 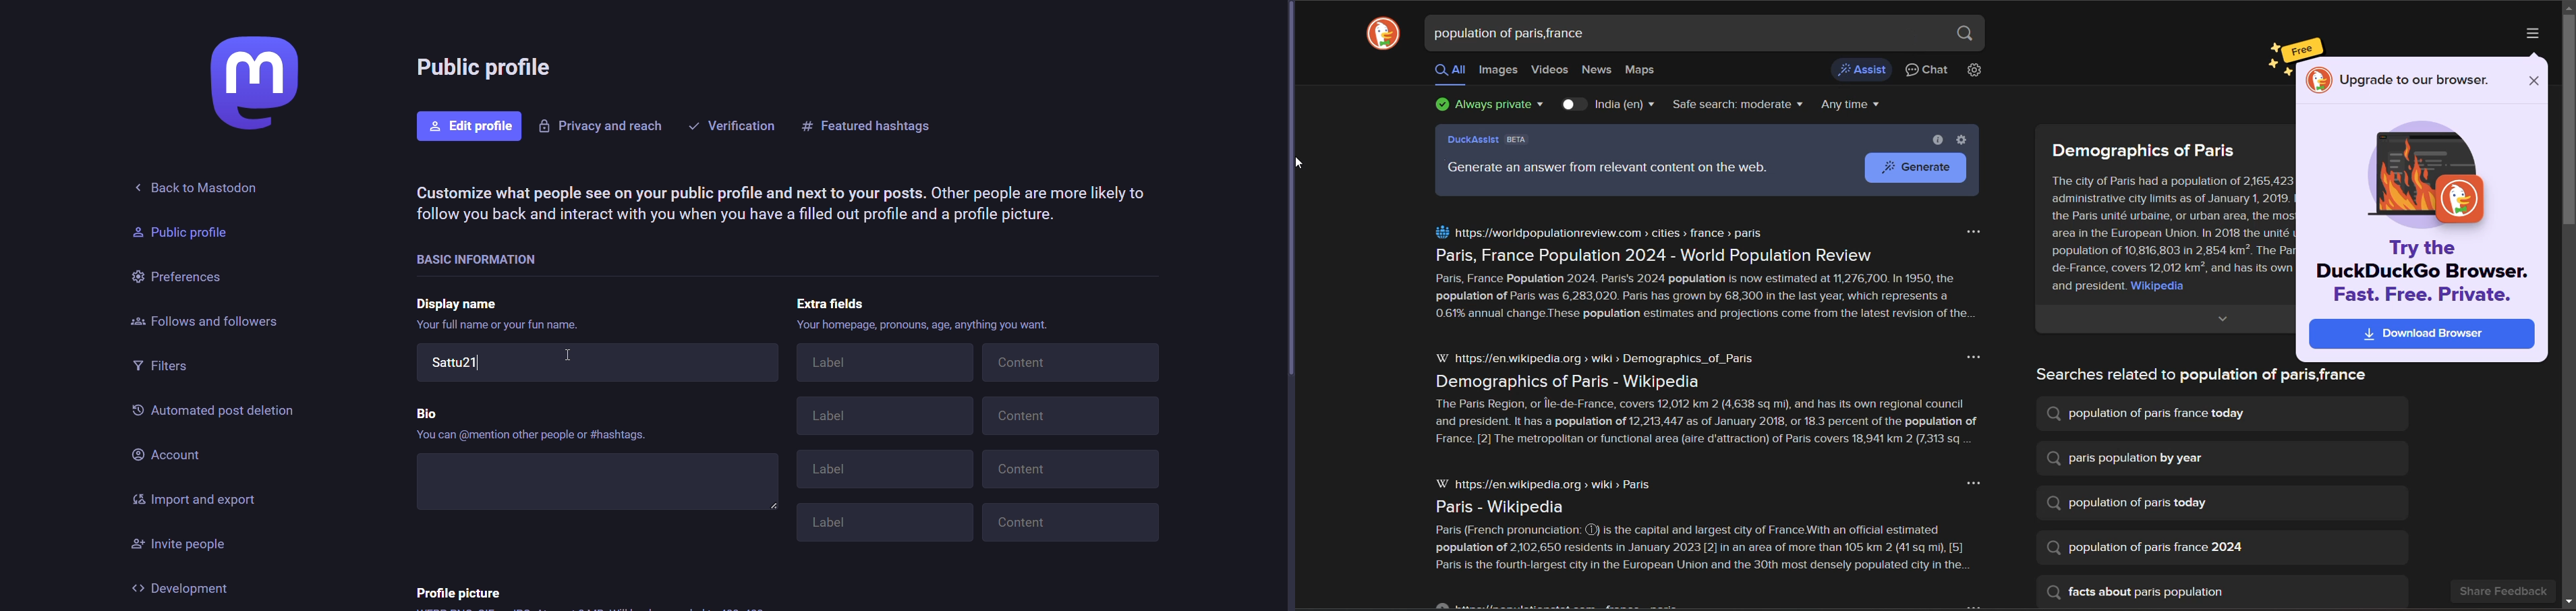 What do you see at coordinates (1649, 255) in the screenshot?
I see `Paris, France Population 2024 - World Population Review` at bounding box center [1649, 255].